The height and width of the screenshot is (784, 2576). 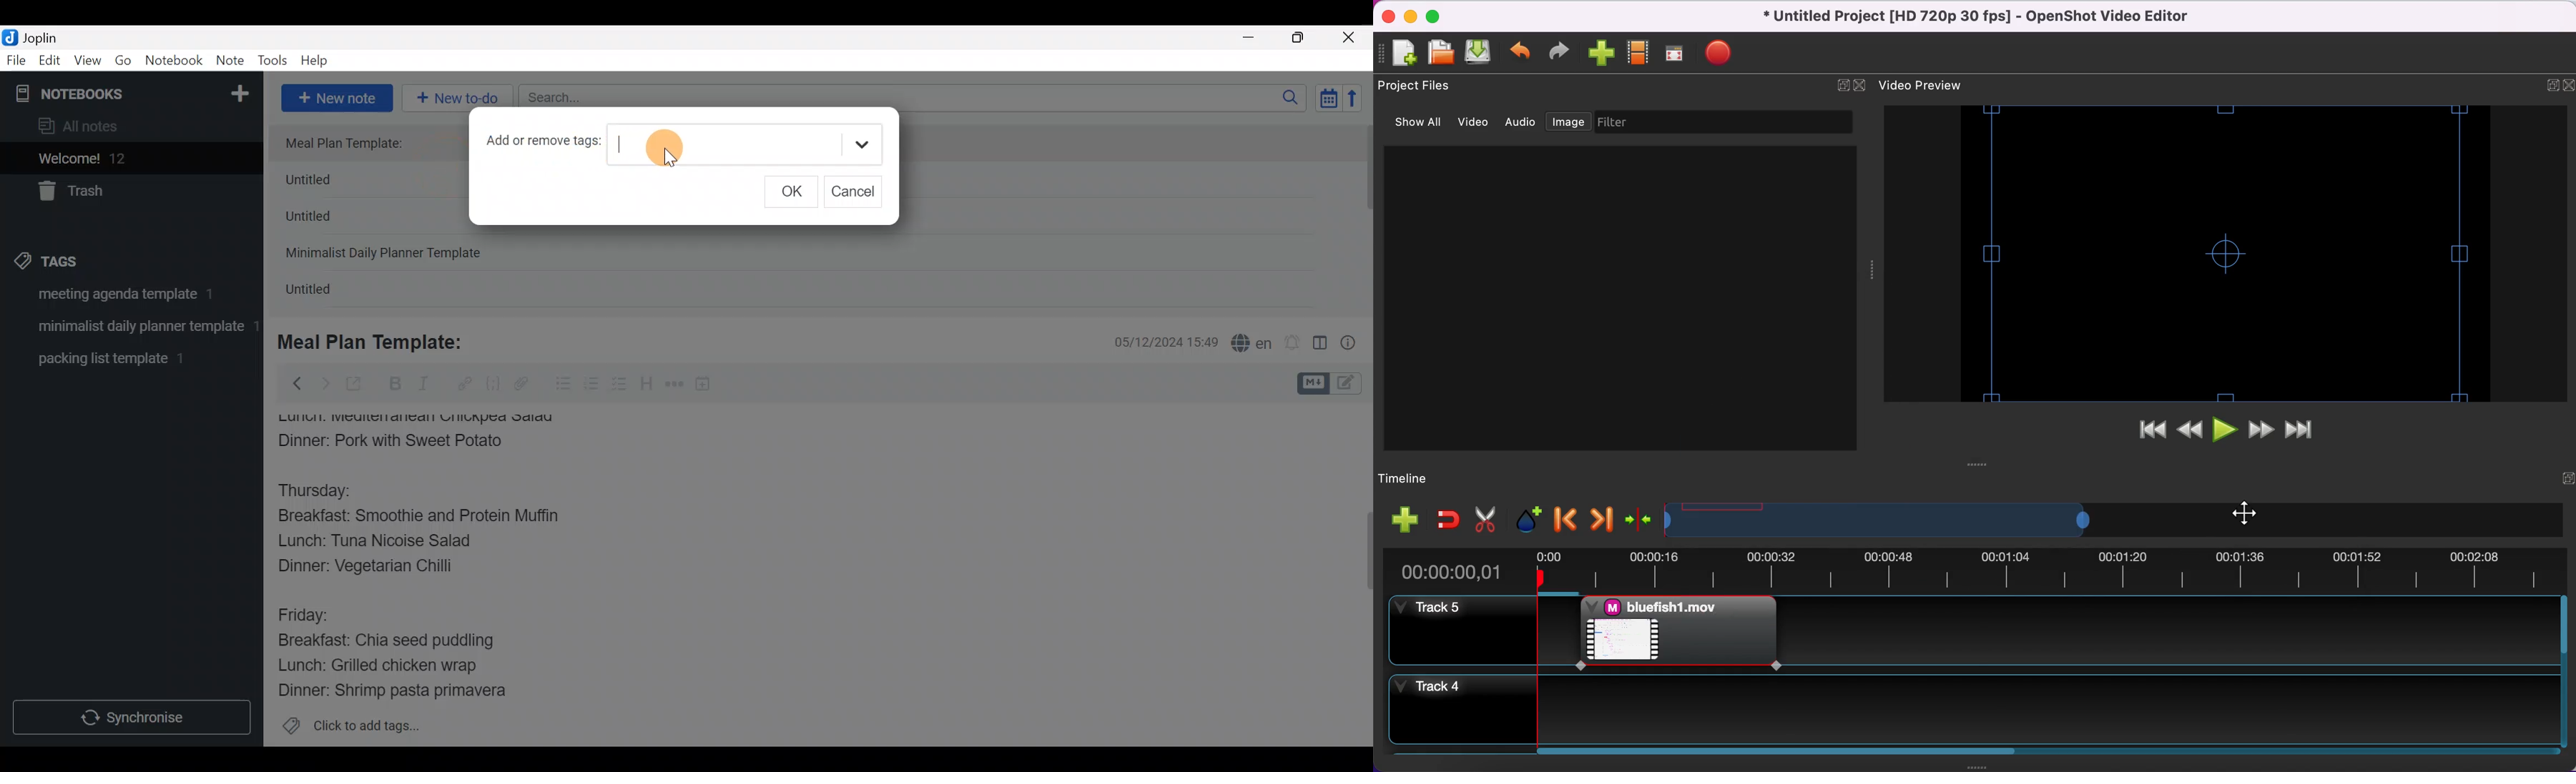 What do you see at coordinates (1252, 345) in the screenshot?
I see `Spelling` at bounding box center [1252, 345].